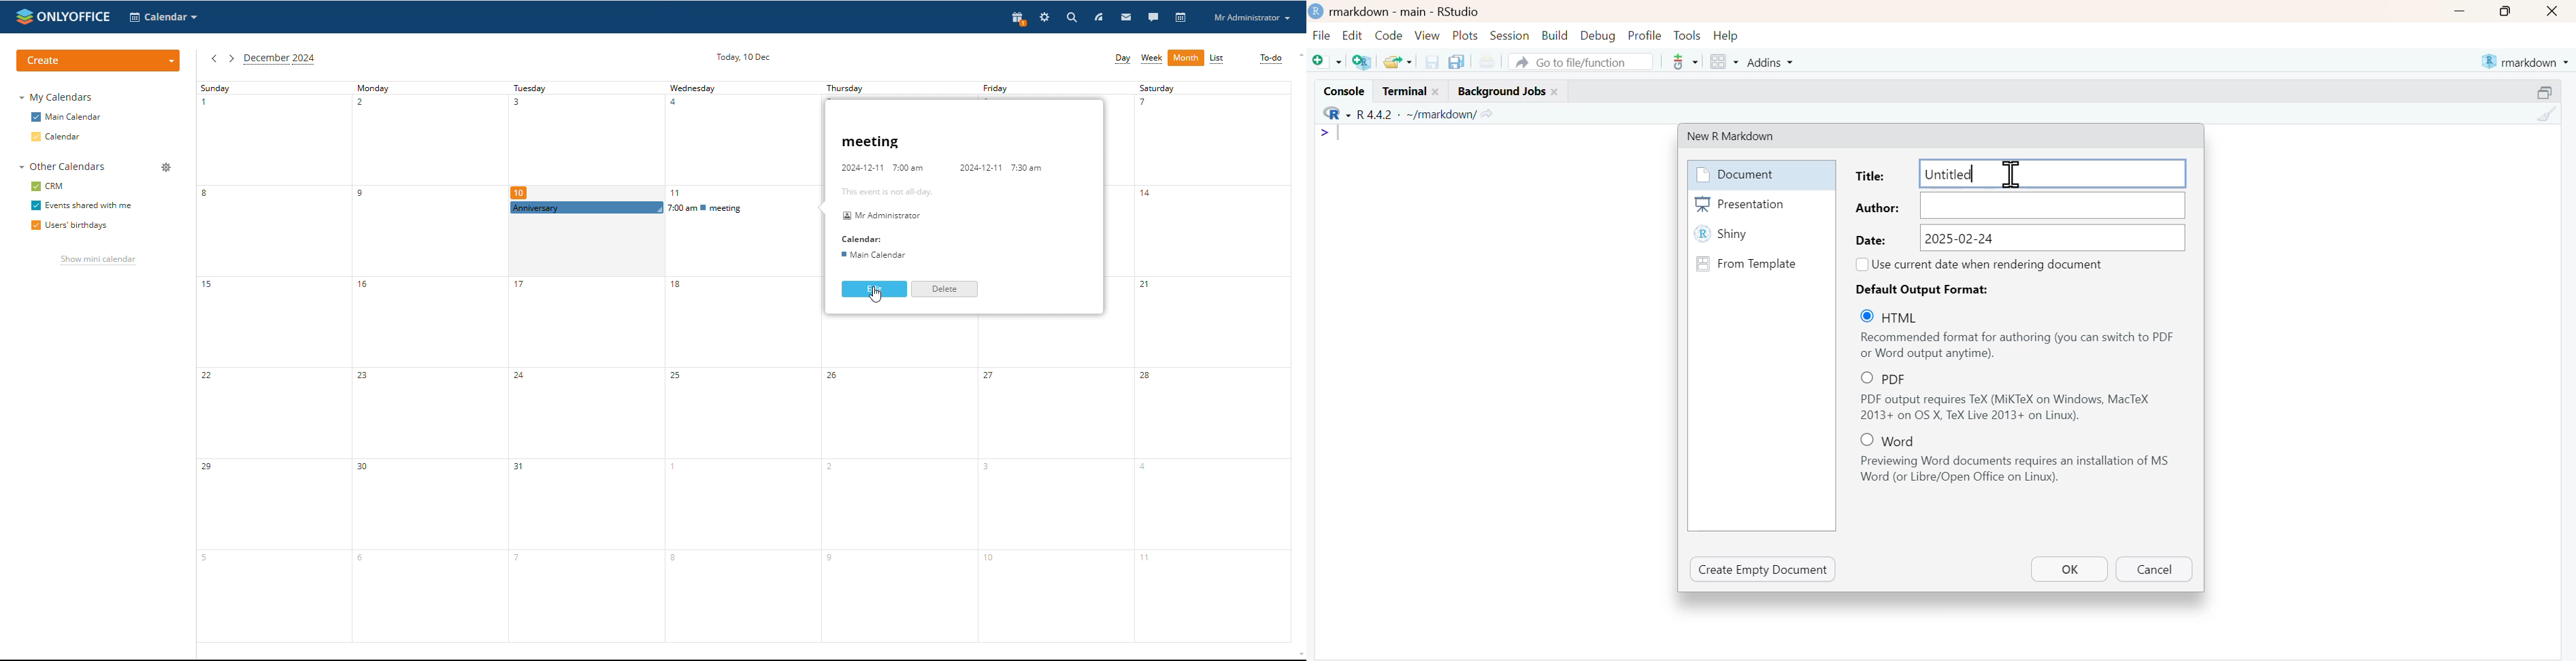 The height and width of the screenshot is (672, 2576). I want to click on Presentation, so click(1761, 204).